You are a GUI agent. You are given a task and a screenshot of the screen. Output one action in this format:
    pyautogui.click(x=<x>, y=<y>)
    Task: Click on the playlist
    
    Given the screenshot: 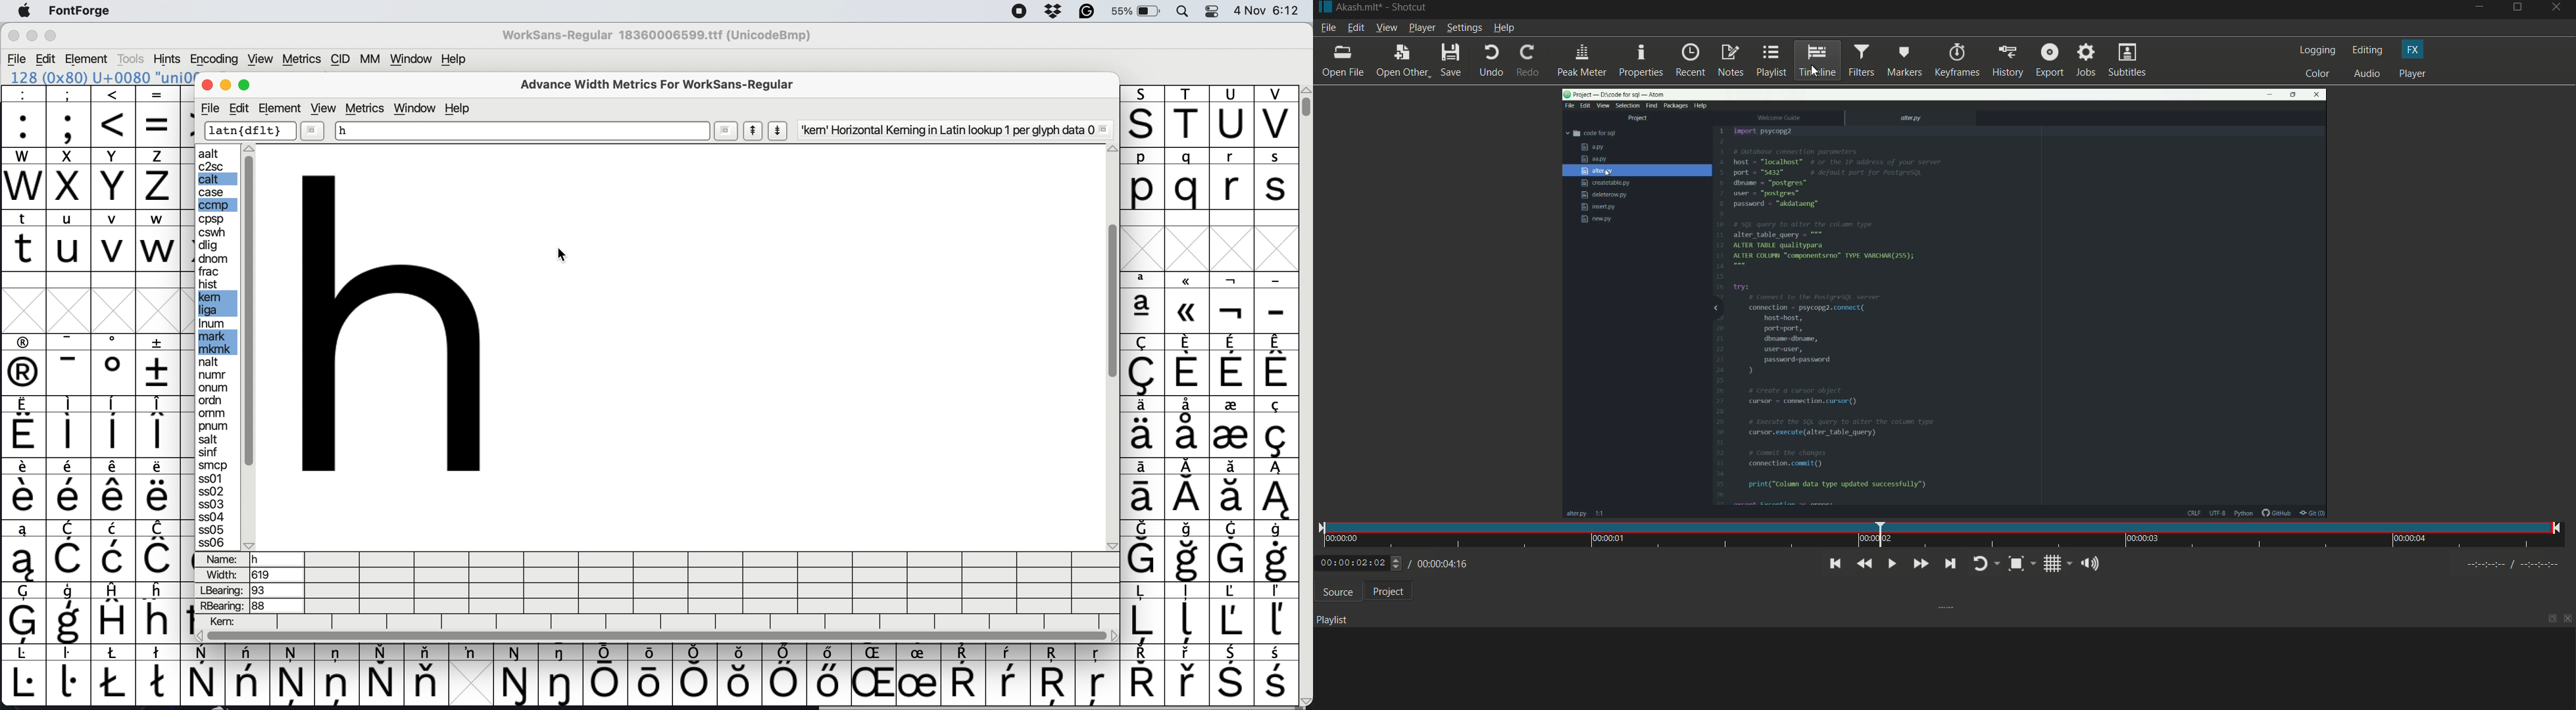 What is the action you would take?
    pyautogui.click(x=1770, y=61)
    